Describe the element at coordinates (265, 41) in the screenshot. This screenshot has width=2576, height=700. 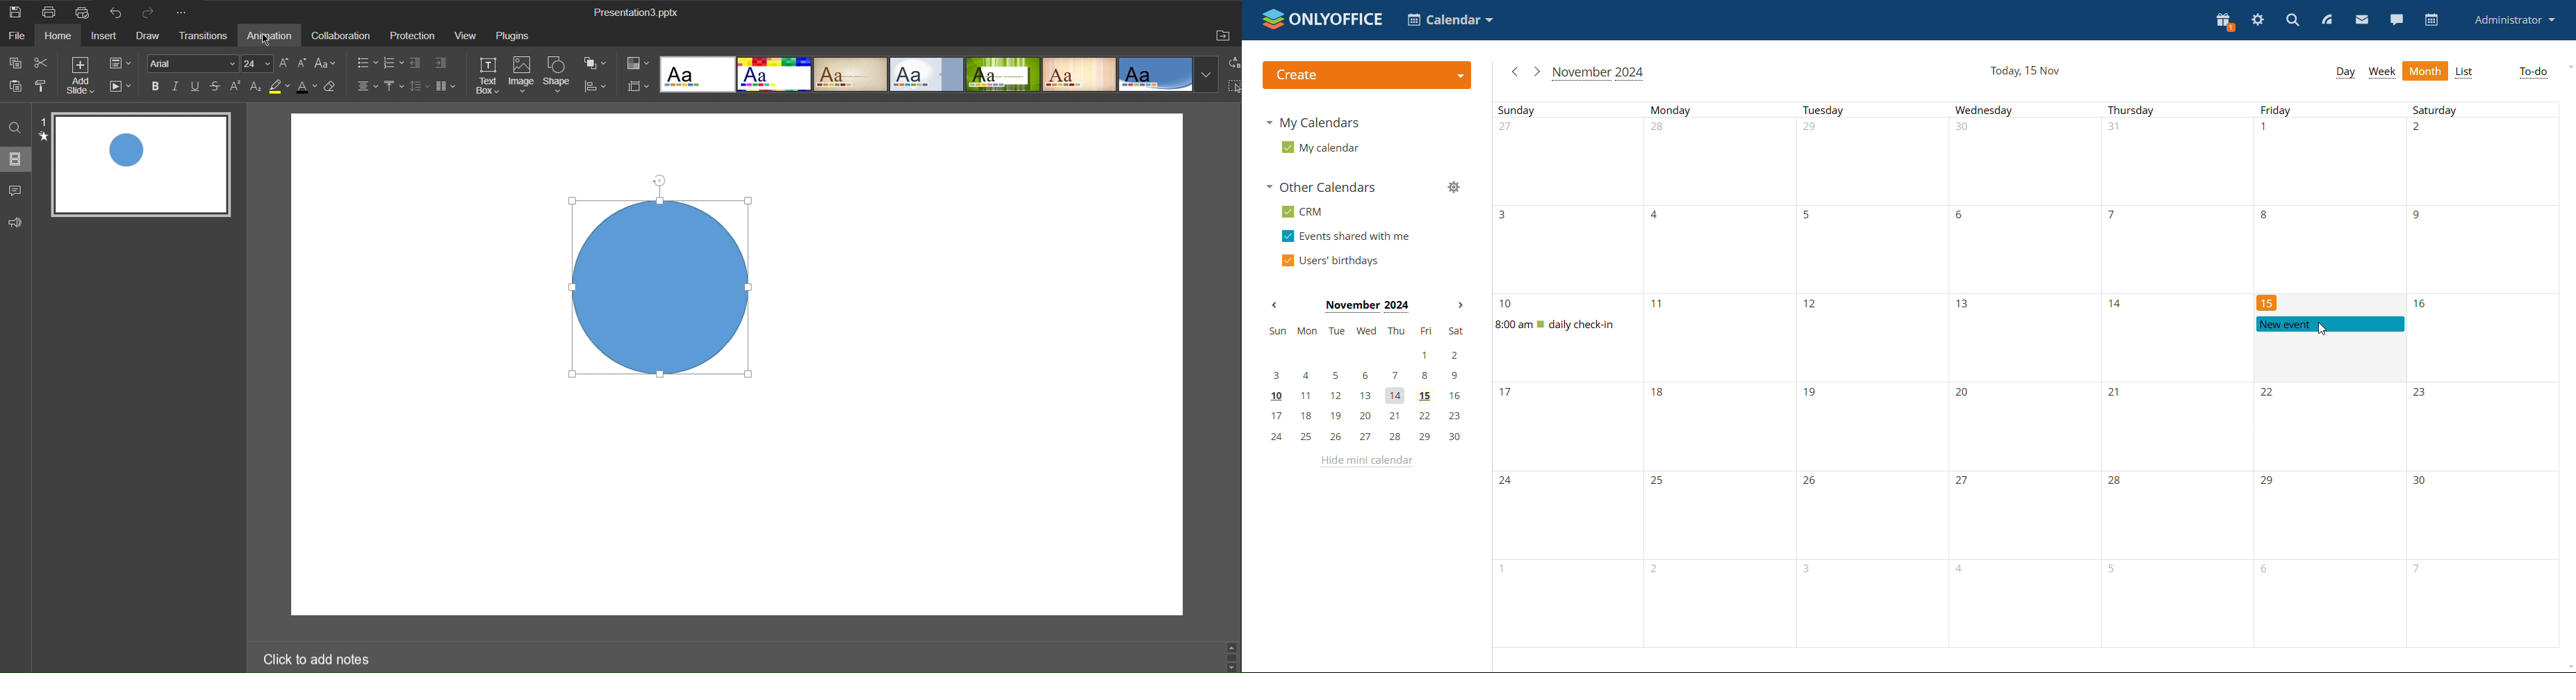
I see `cursor` at that location.